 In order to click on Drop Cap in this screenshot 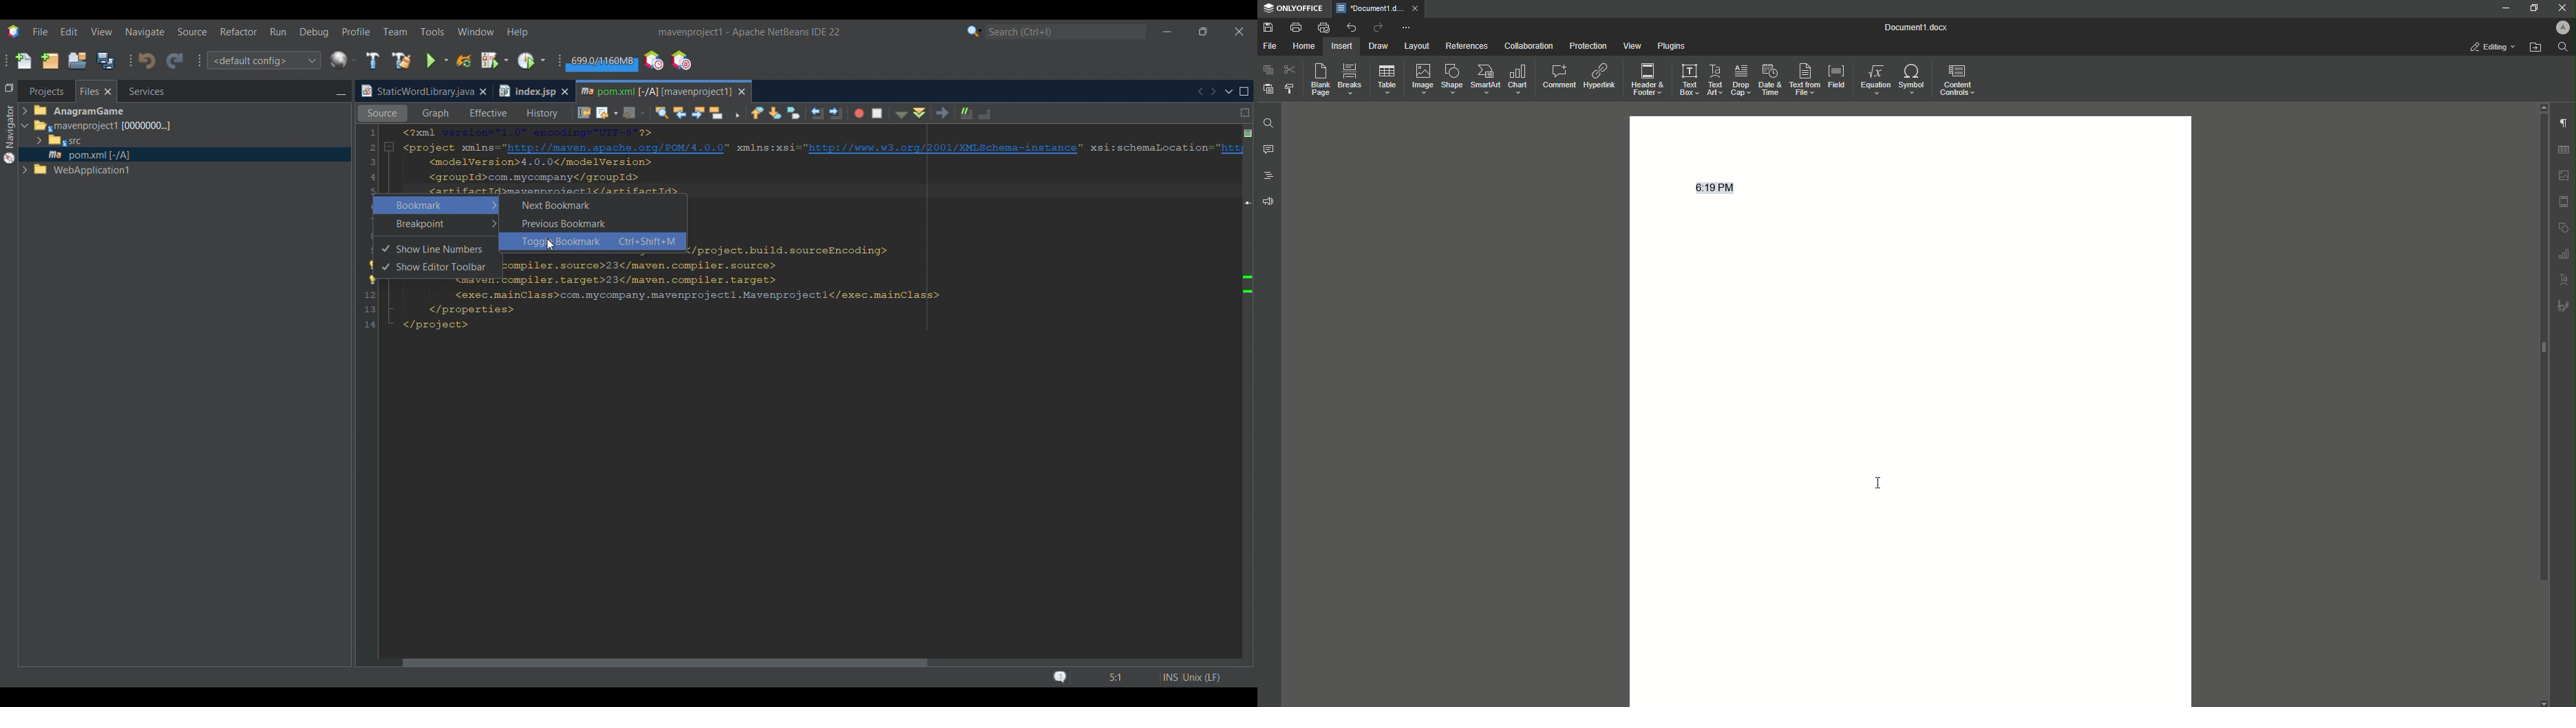, I will do `click(1740, 78)`.